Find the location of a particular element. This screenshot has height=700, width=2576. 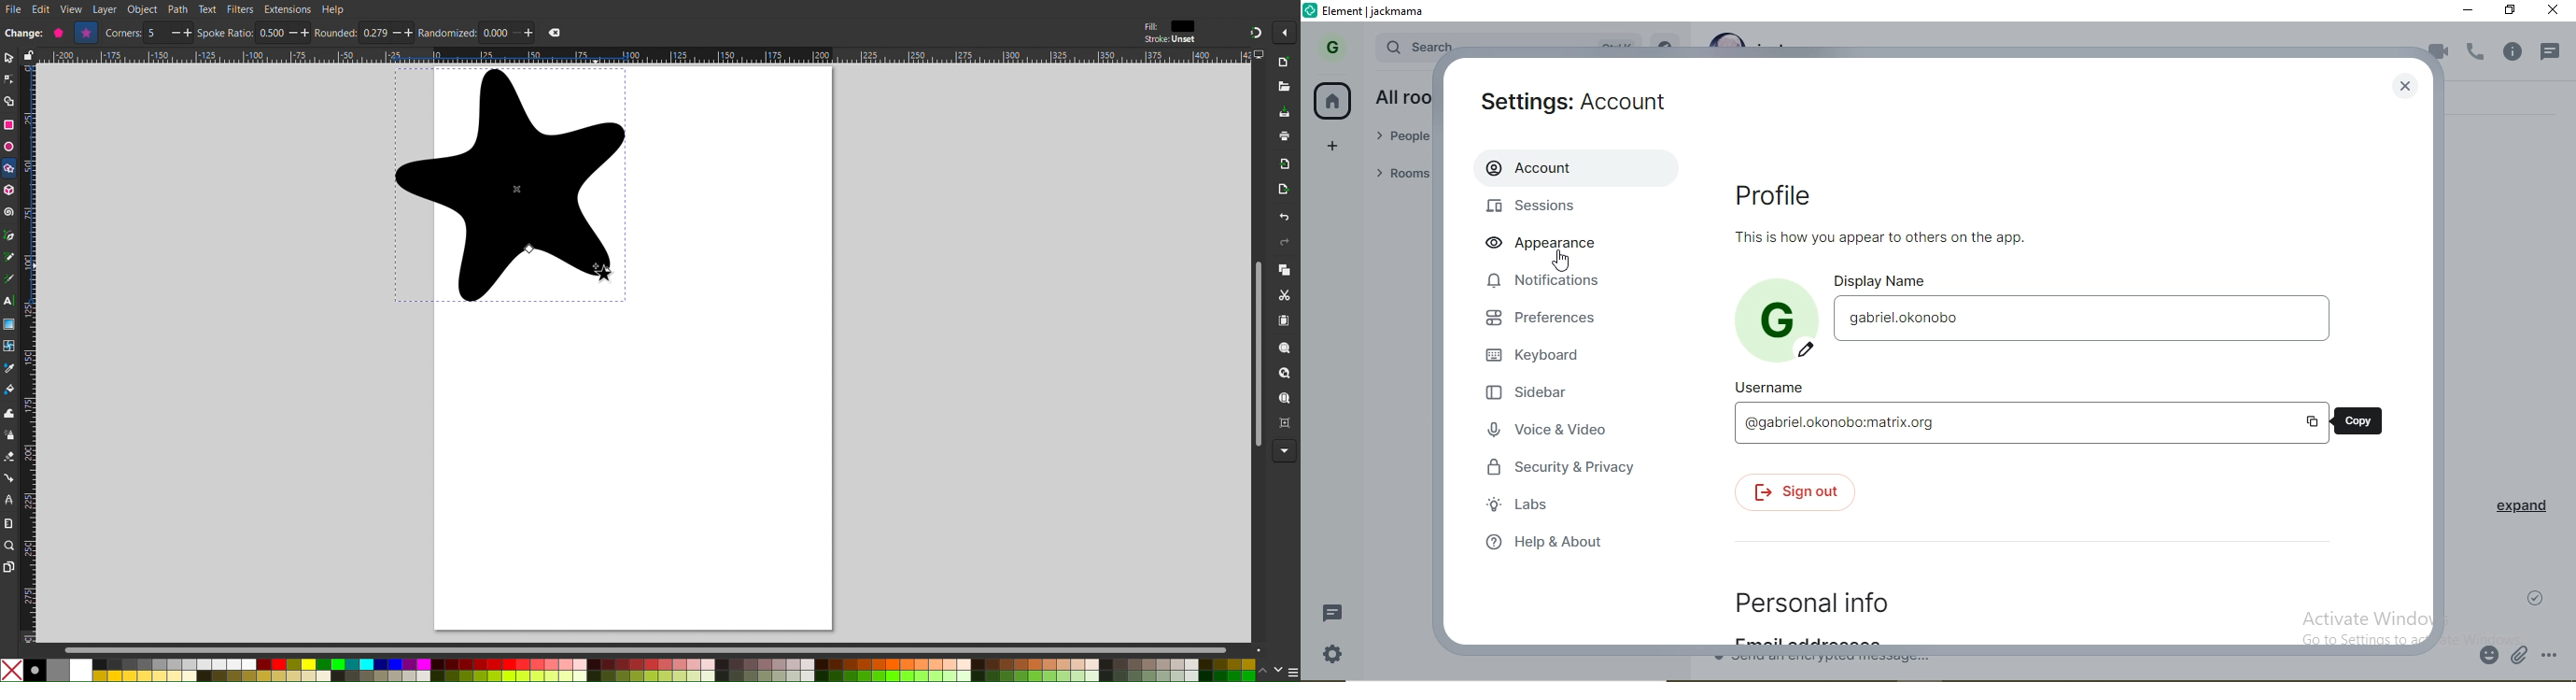

Zoom Page is located at coordinates (1285, 400).